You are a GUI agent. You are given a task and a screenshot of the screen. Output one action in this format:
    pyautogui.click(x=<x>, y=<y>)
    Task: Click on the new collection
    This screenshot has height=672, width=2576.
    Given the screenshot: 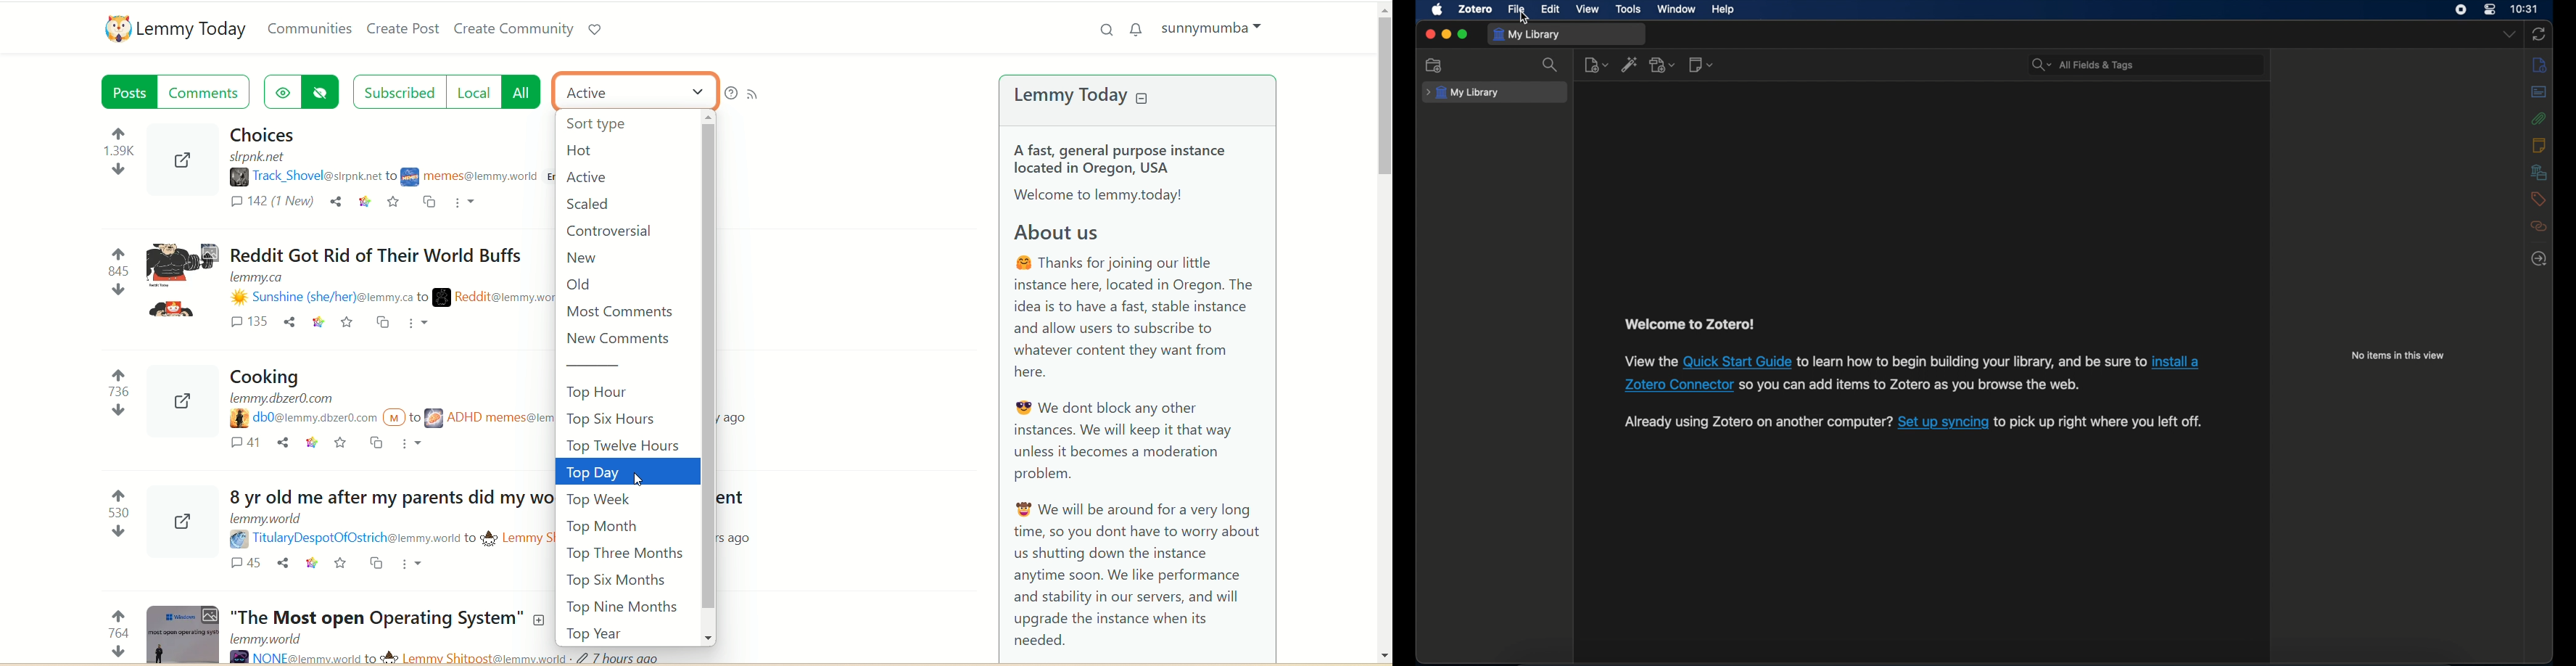 What is the action you would take?
    pyautogui.click(x=1434, y=65)
    